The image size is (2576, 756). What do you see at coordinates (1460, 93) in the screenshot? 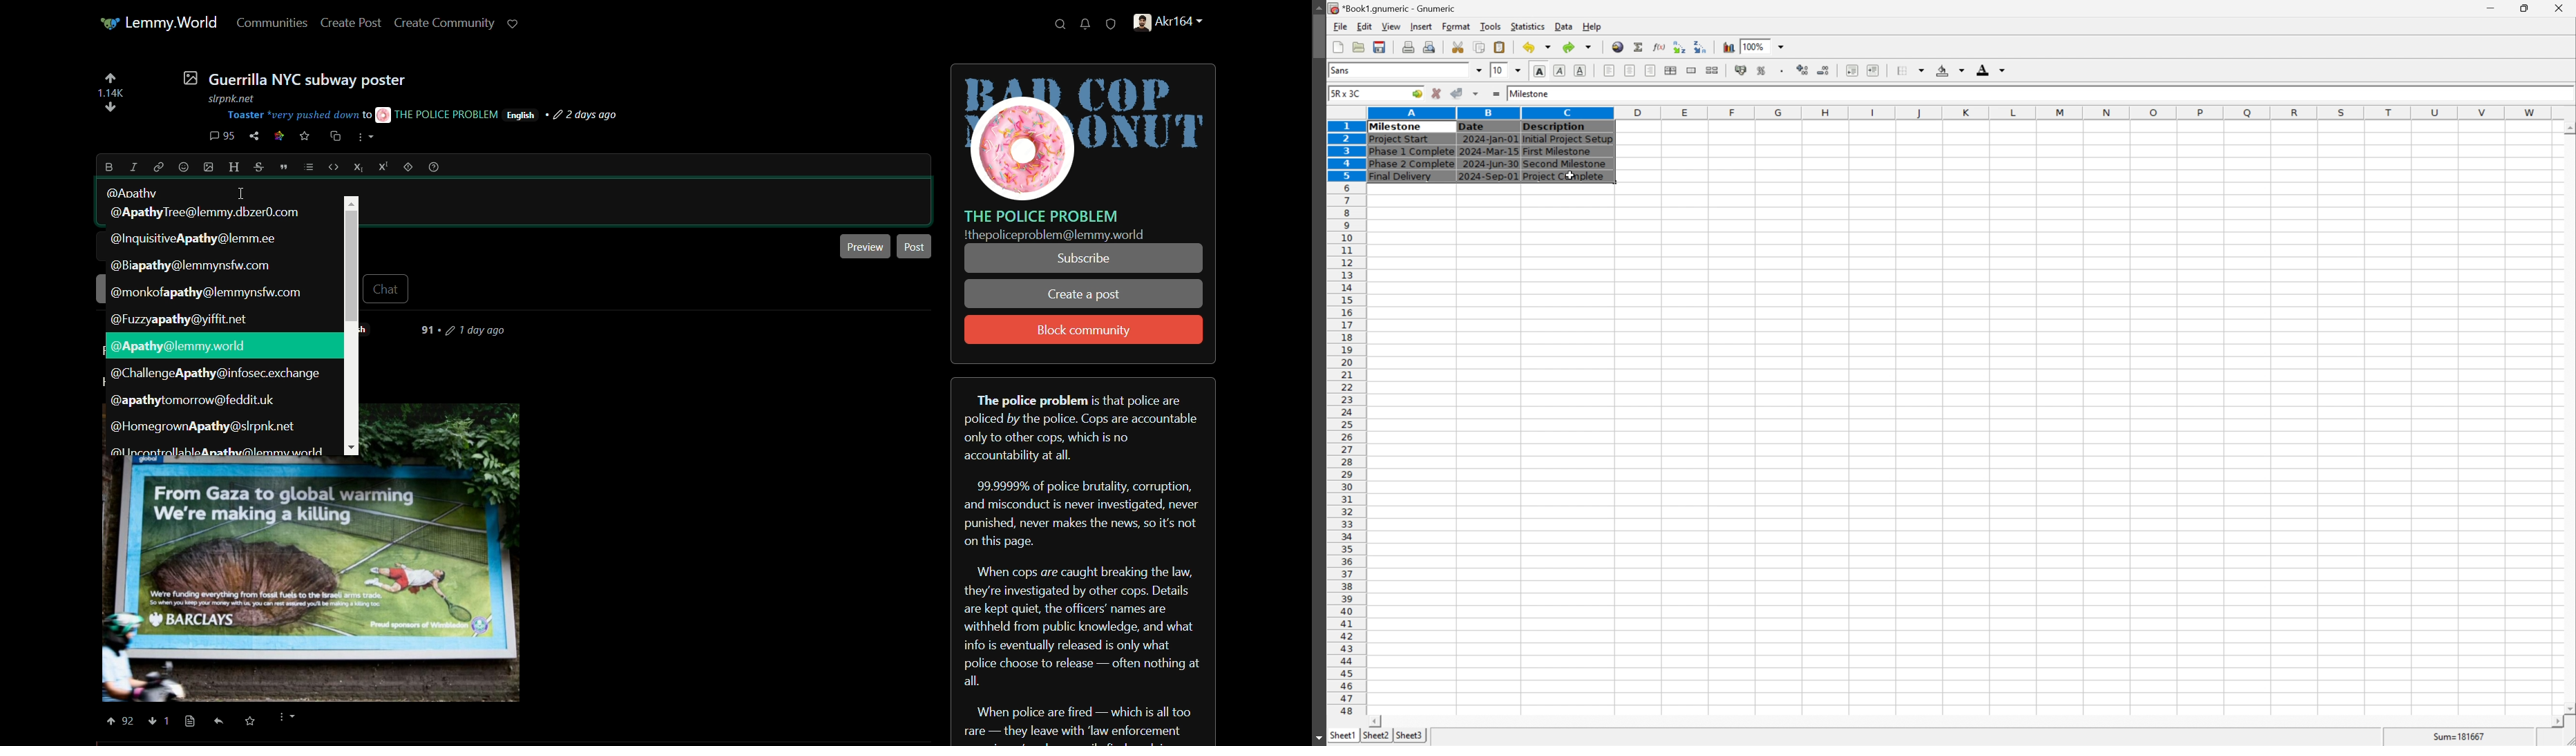
I see `accept changes` at bounding box center [1460, 93].